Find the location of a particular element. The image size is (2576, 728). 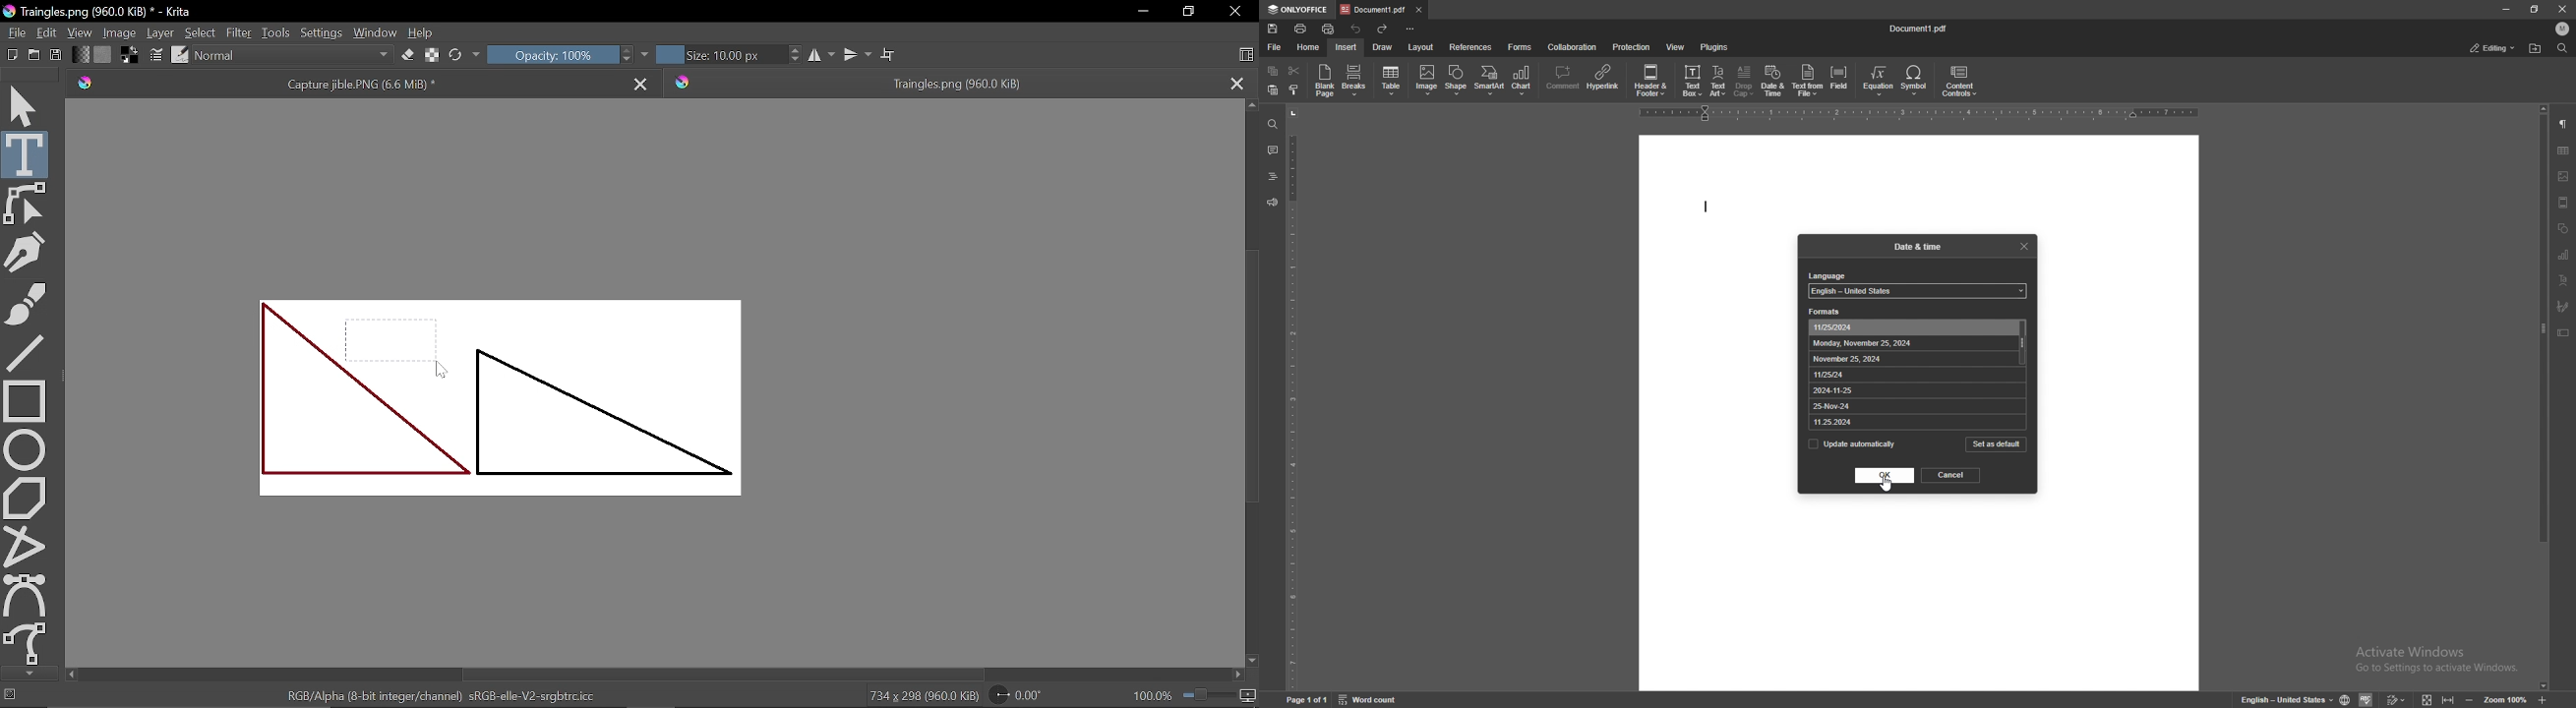

close is located at coordinates (2562, 9).